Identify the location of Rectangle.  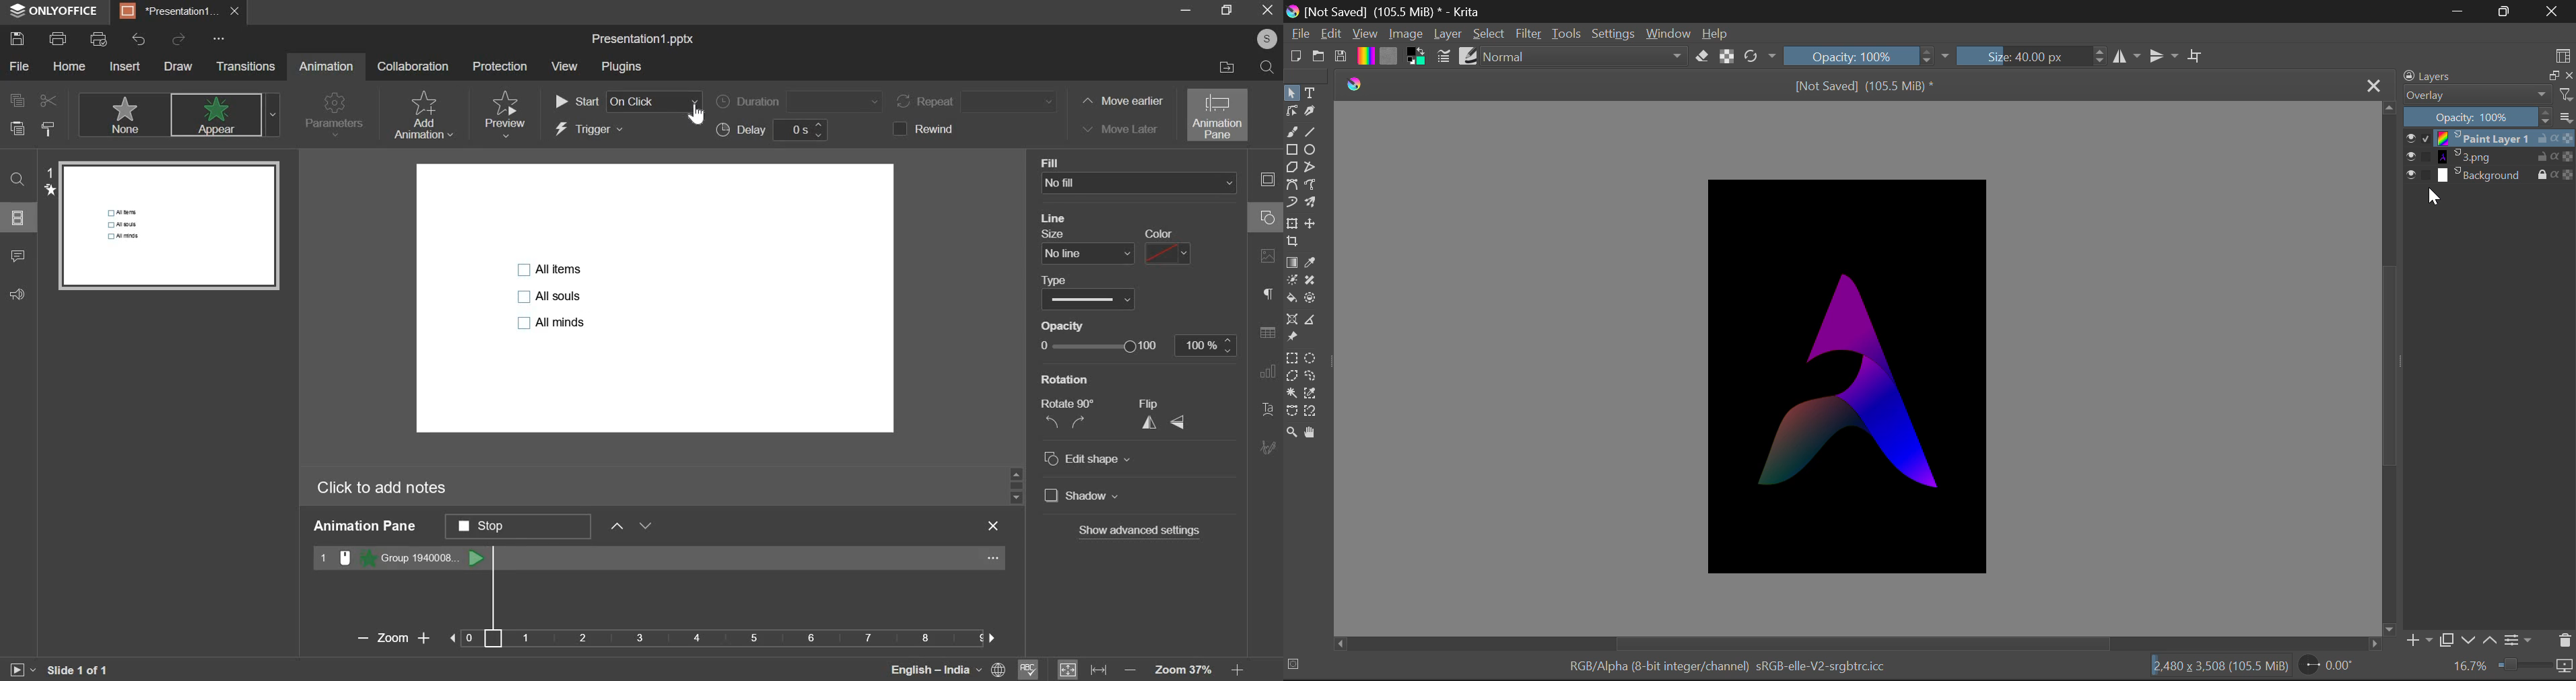
(1292, 149).